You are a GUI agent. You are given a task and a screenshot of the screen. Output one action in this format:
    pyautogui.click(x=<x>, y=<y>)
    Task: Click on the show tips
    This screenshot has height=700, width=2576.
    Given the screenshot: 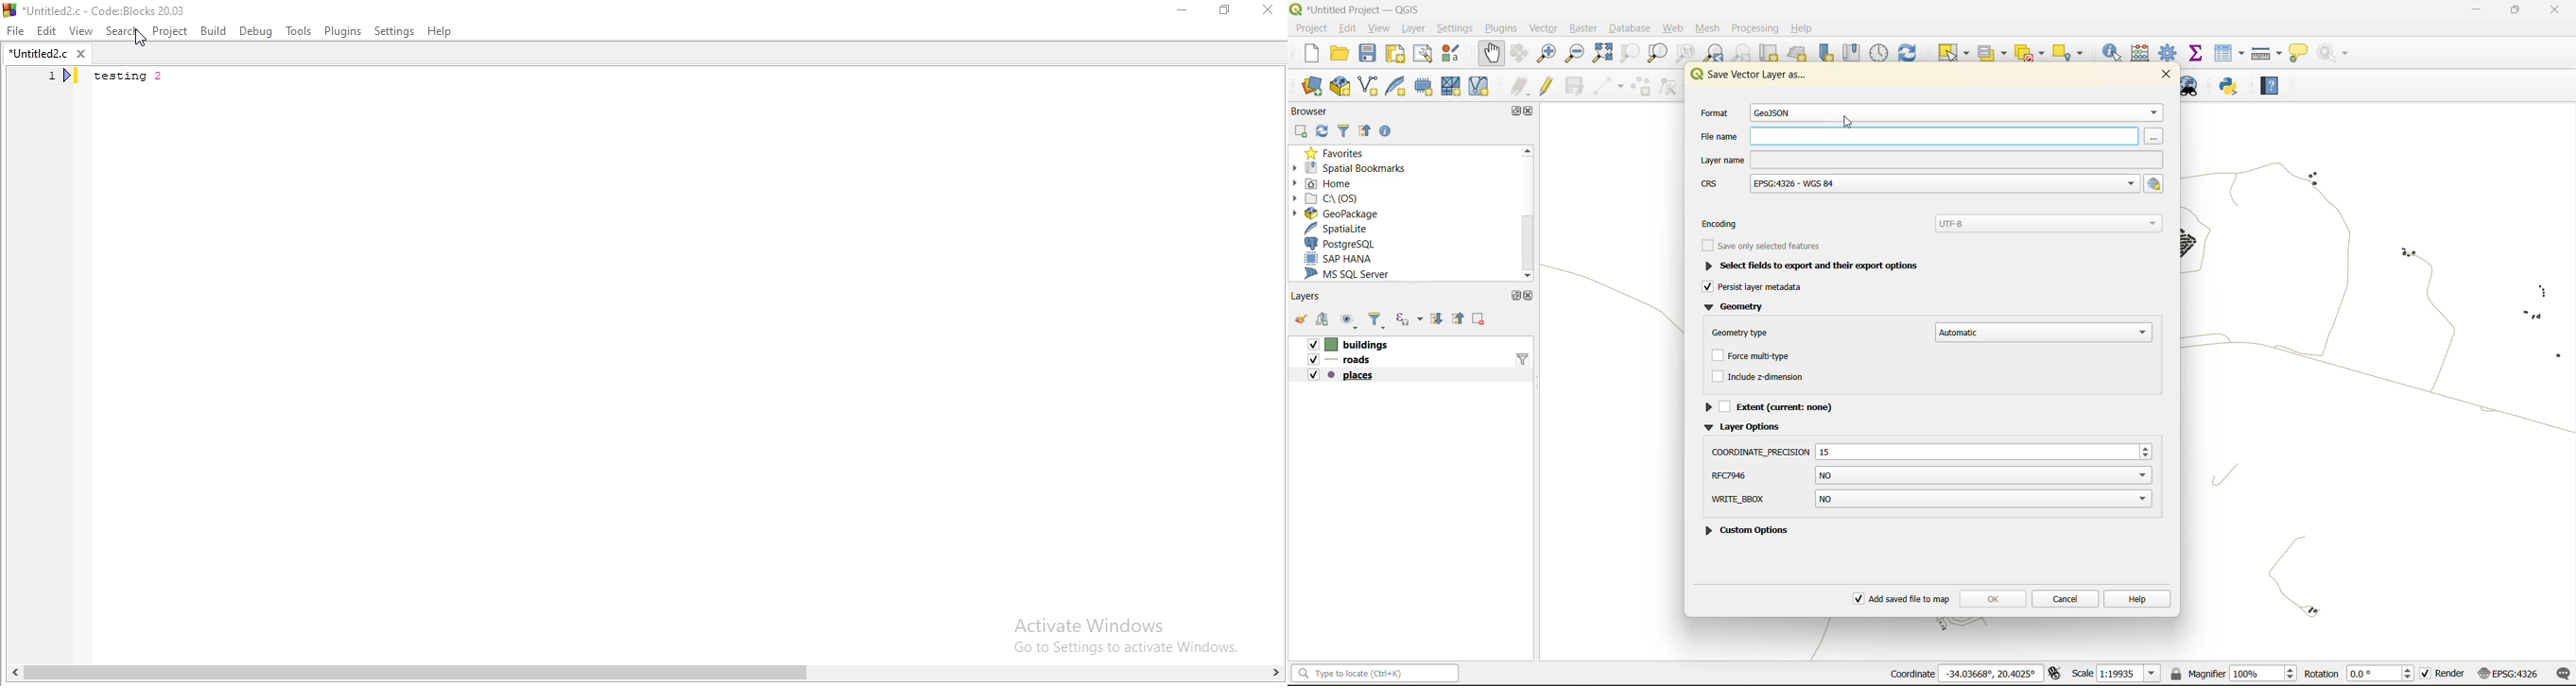 What is the action you would take?
    pyautogui.click(x=2302, y=54)
    